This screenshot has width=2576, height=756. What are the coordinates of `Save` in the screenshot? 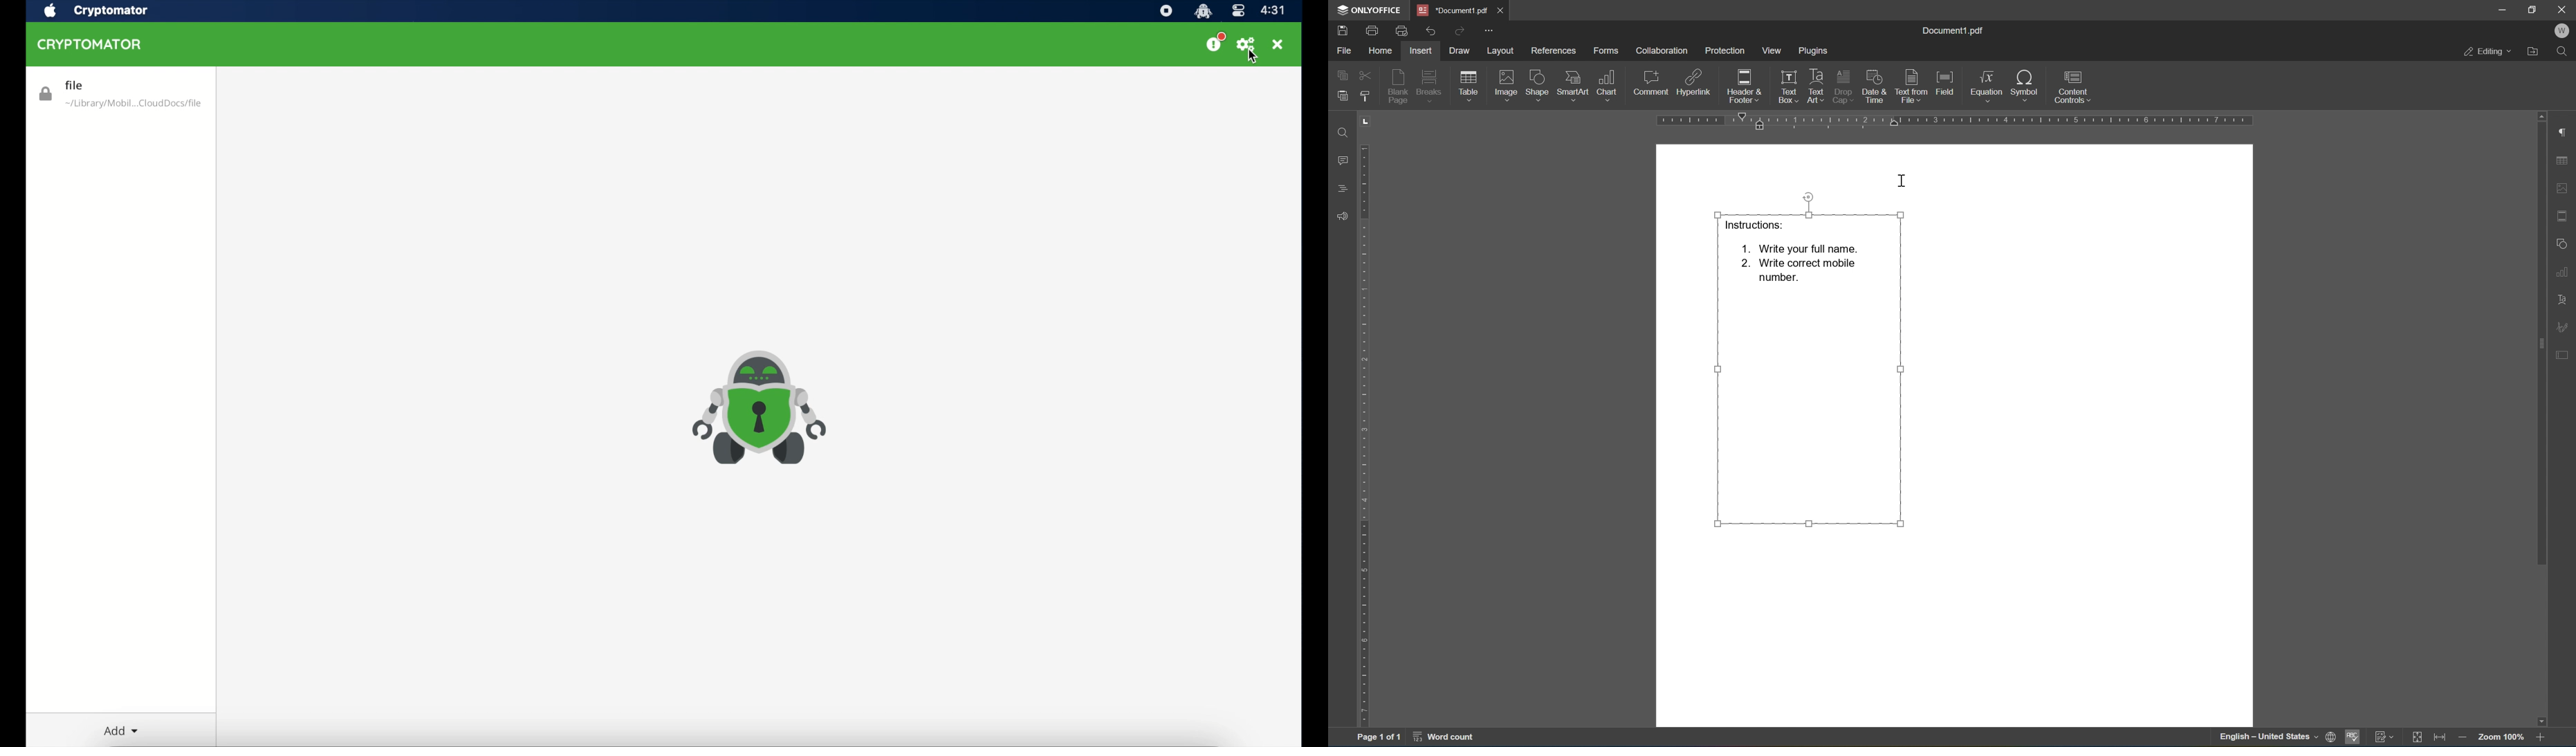 It's located at (1343, 31).